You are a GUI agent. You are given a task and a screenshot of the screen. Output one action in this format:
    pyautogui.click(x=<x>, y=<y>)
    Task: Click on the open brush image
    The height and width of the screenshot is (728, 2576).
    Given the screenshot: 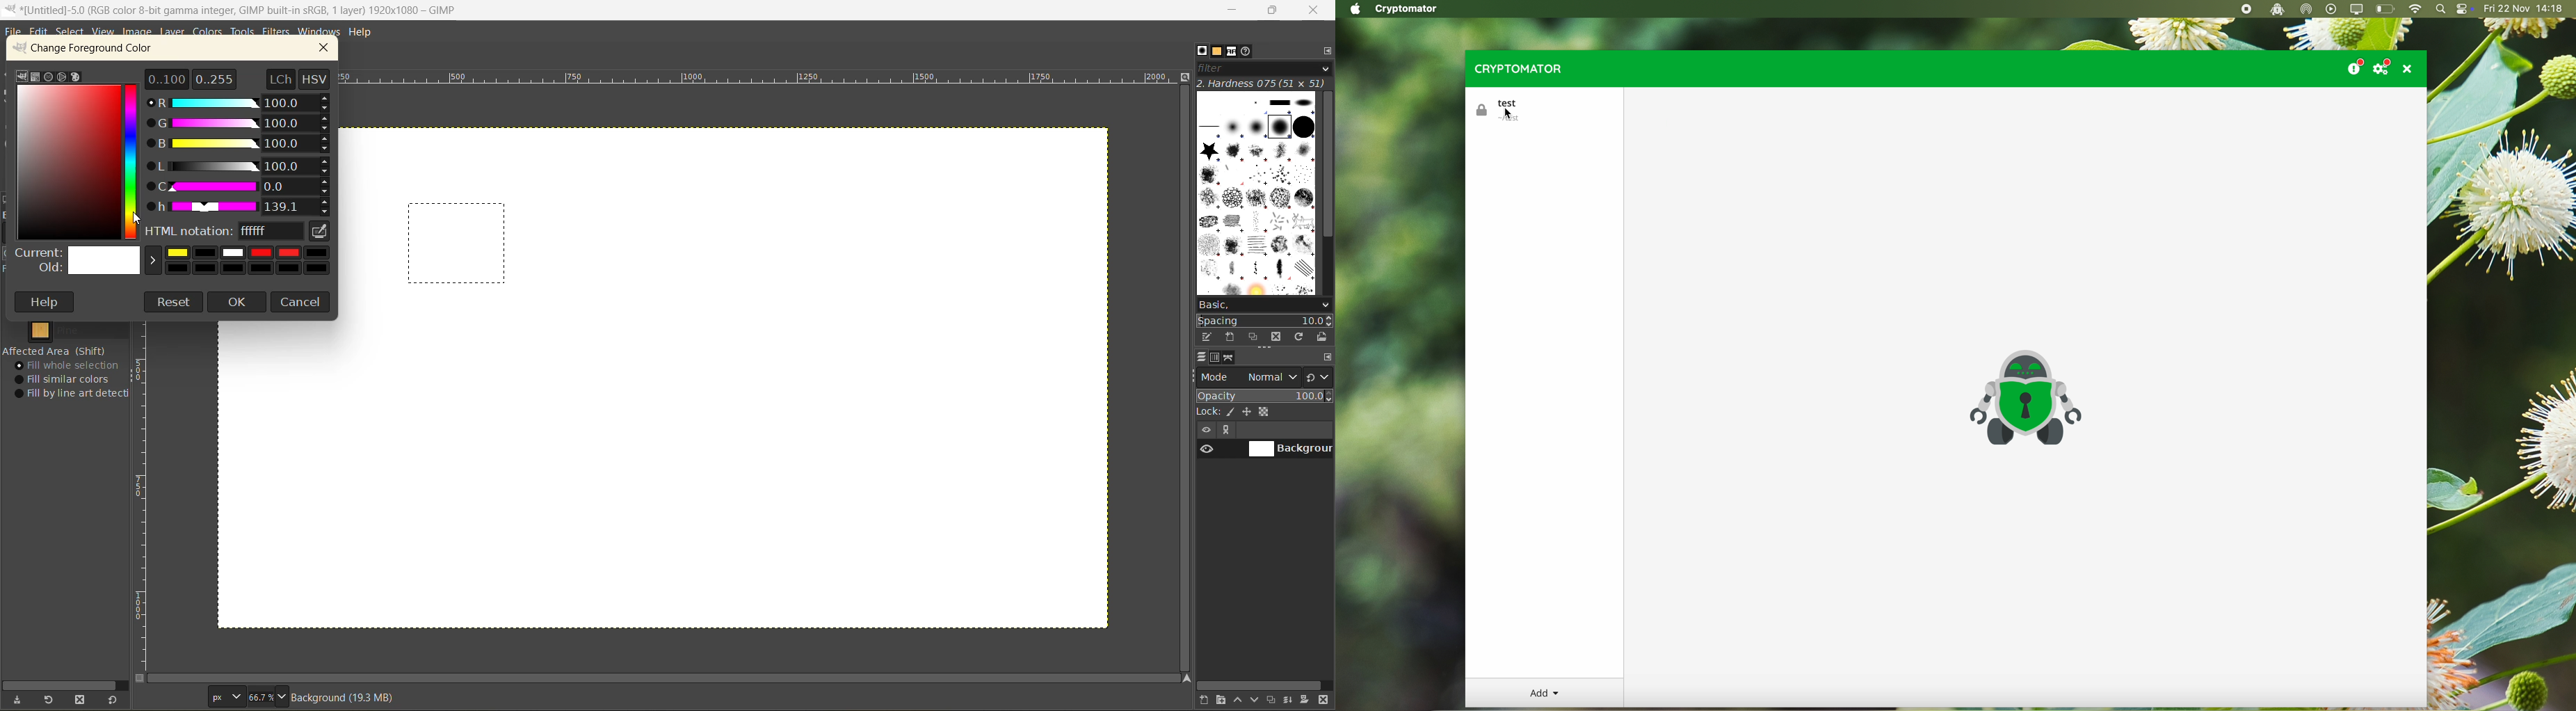 What is the action you would take?
    pyautogui.click(x=1323, y=338)
    